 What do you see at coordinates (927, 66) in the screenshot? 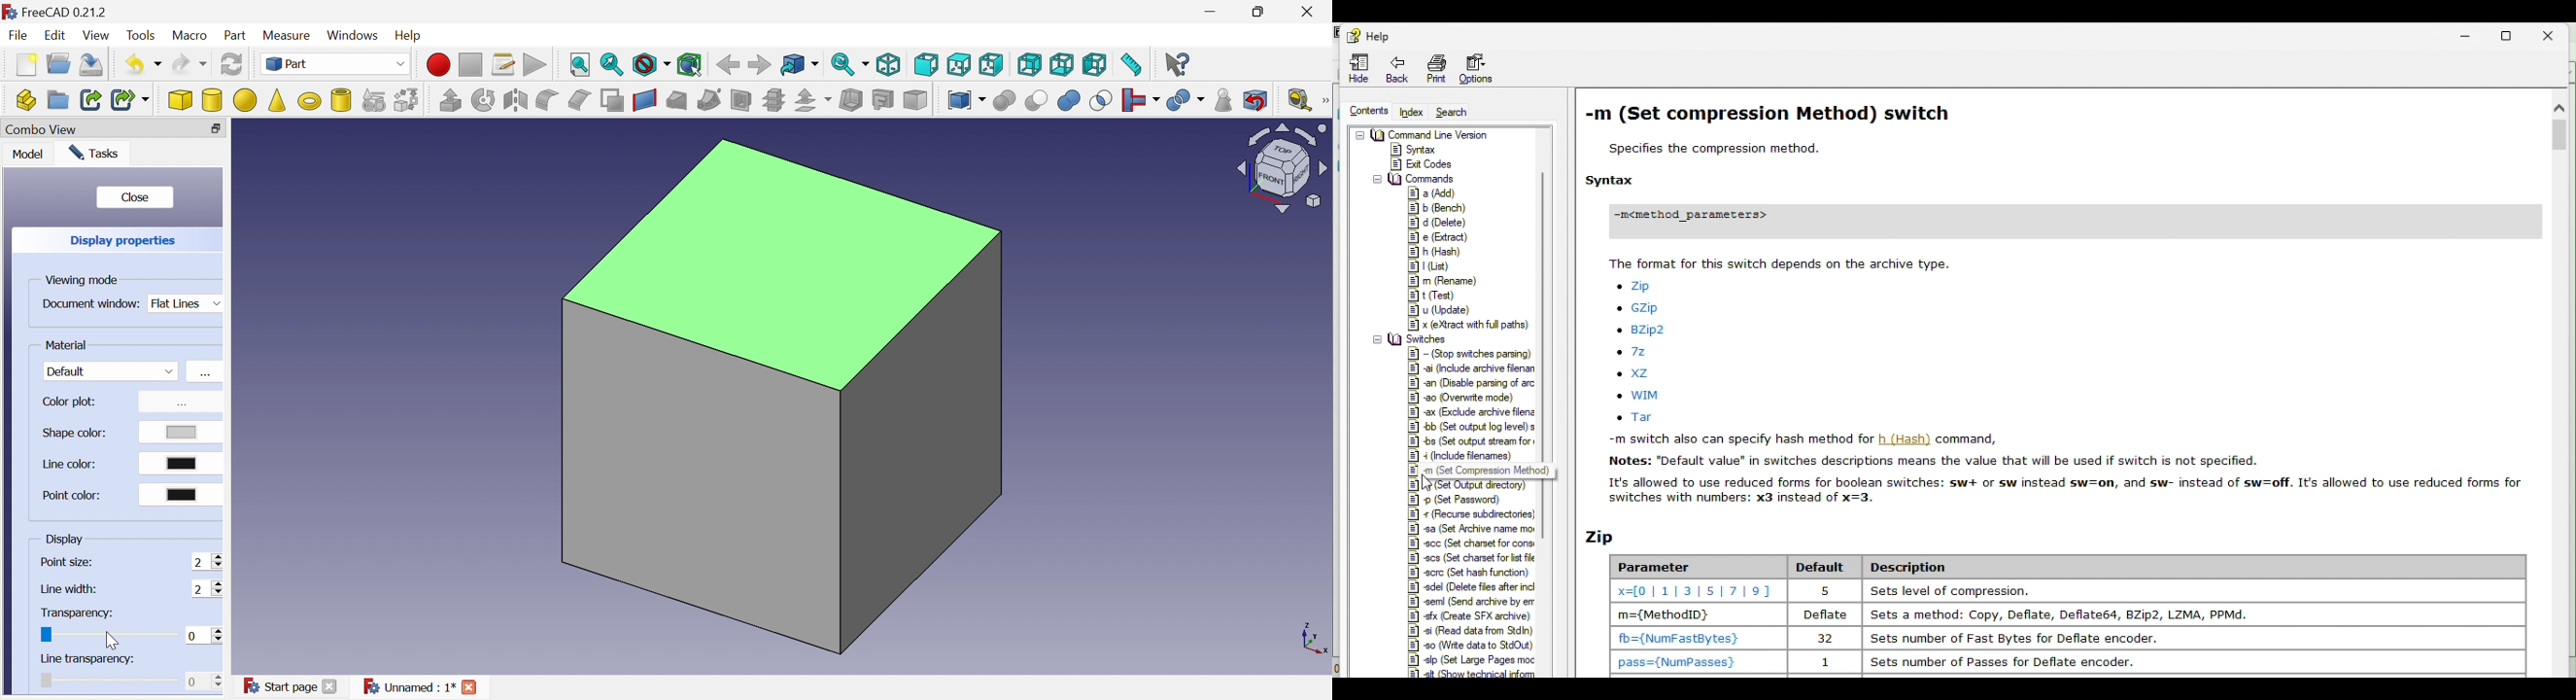
I see `Front` at bounding box center [927, 66].